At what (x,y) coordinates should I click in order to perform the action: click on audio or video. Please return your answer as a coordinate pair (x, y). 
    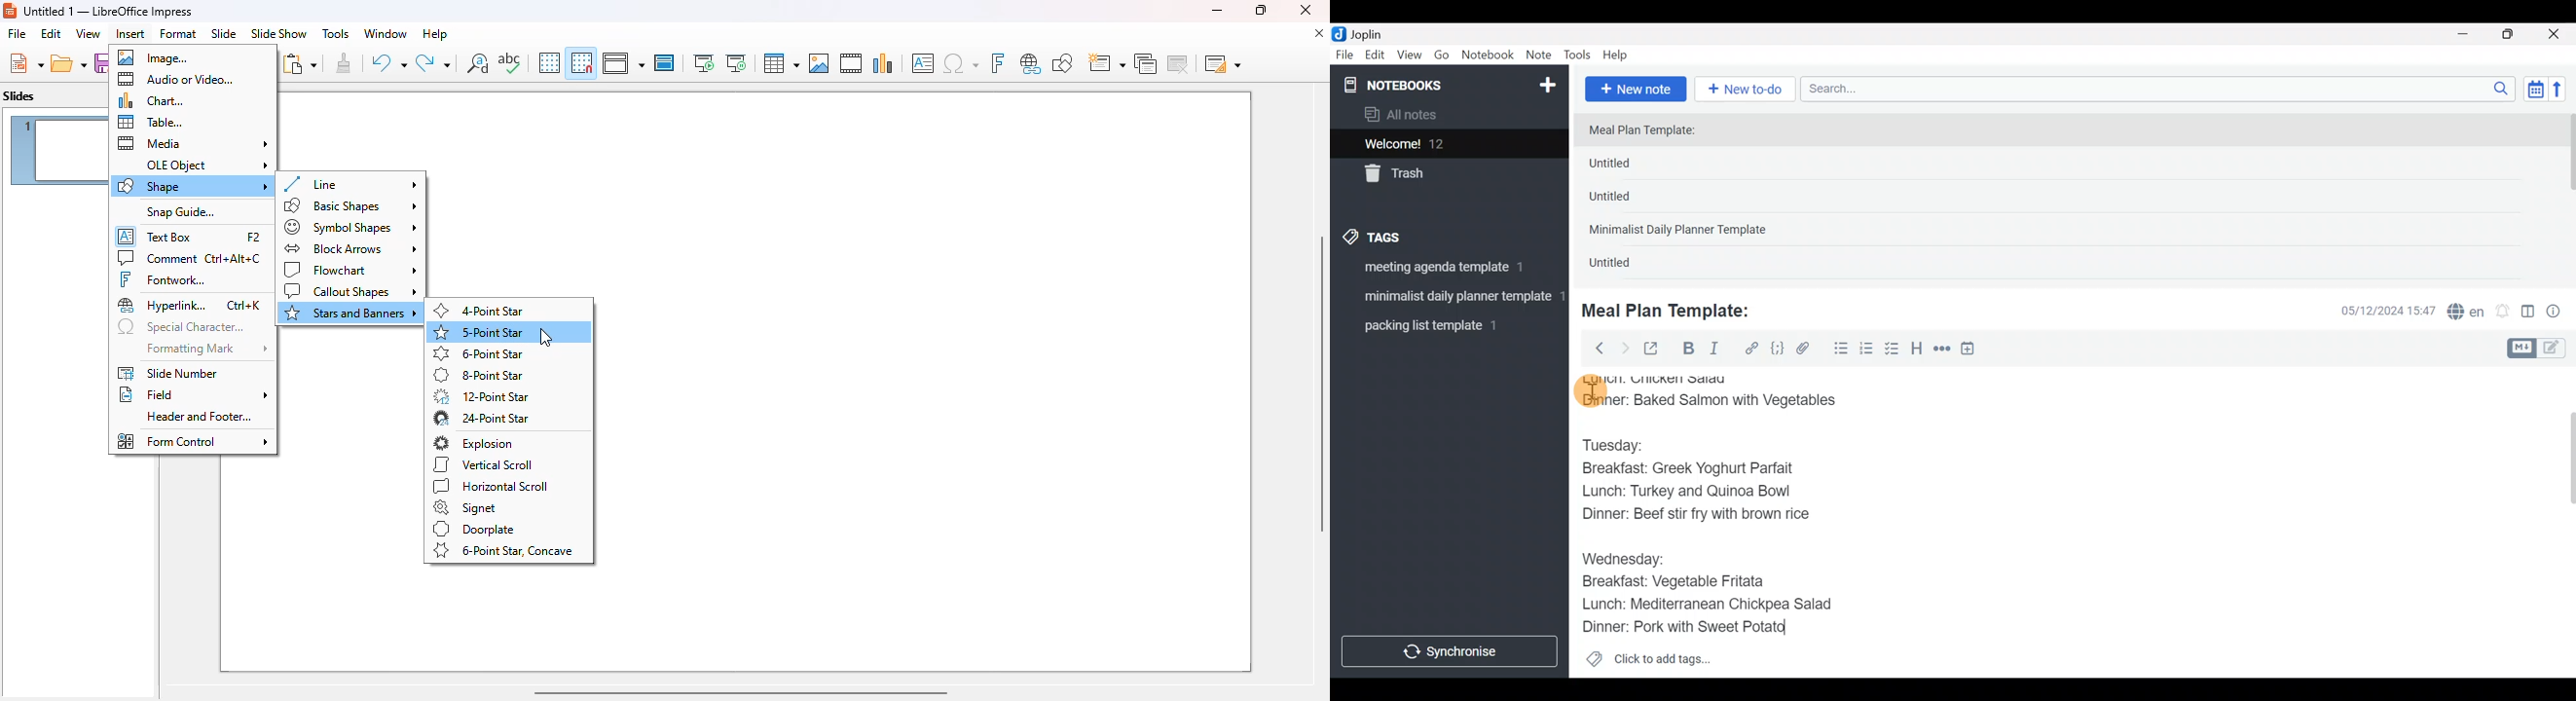
    Looking at the image, I should click on (176, 79).